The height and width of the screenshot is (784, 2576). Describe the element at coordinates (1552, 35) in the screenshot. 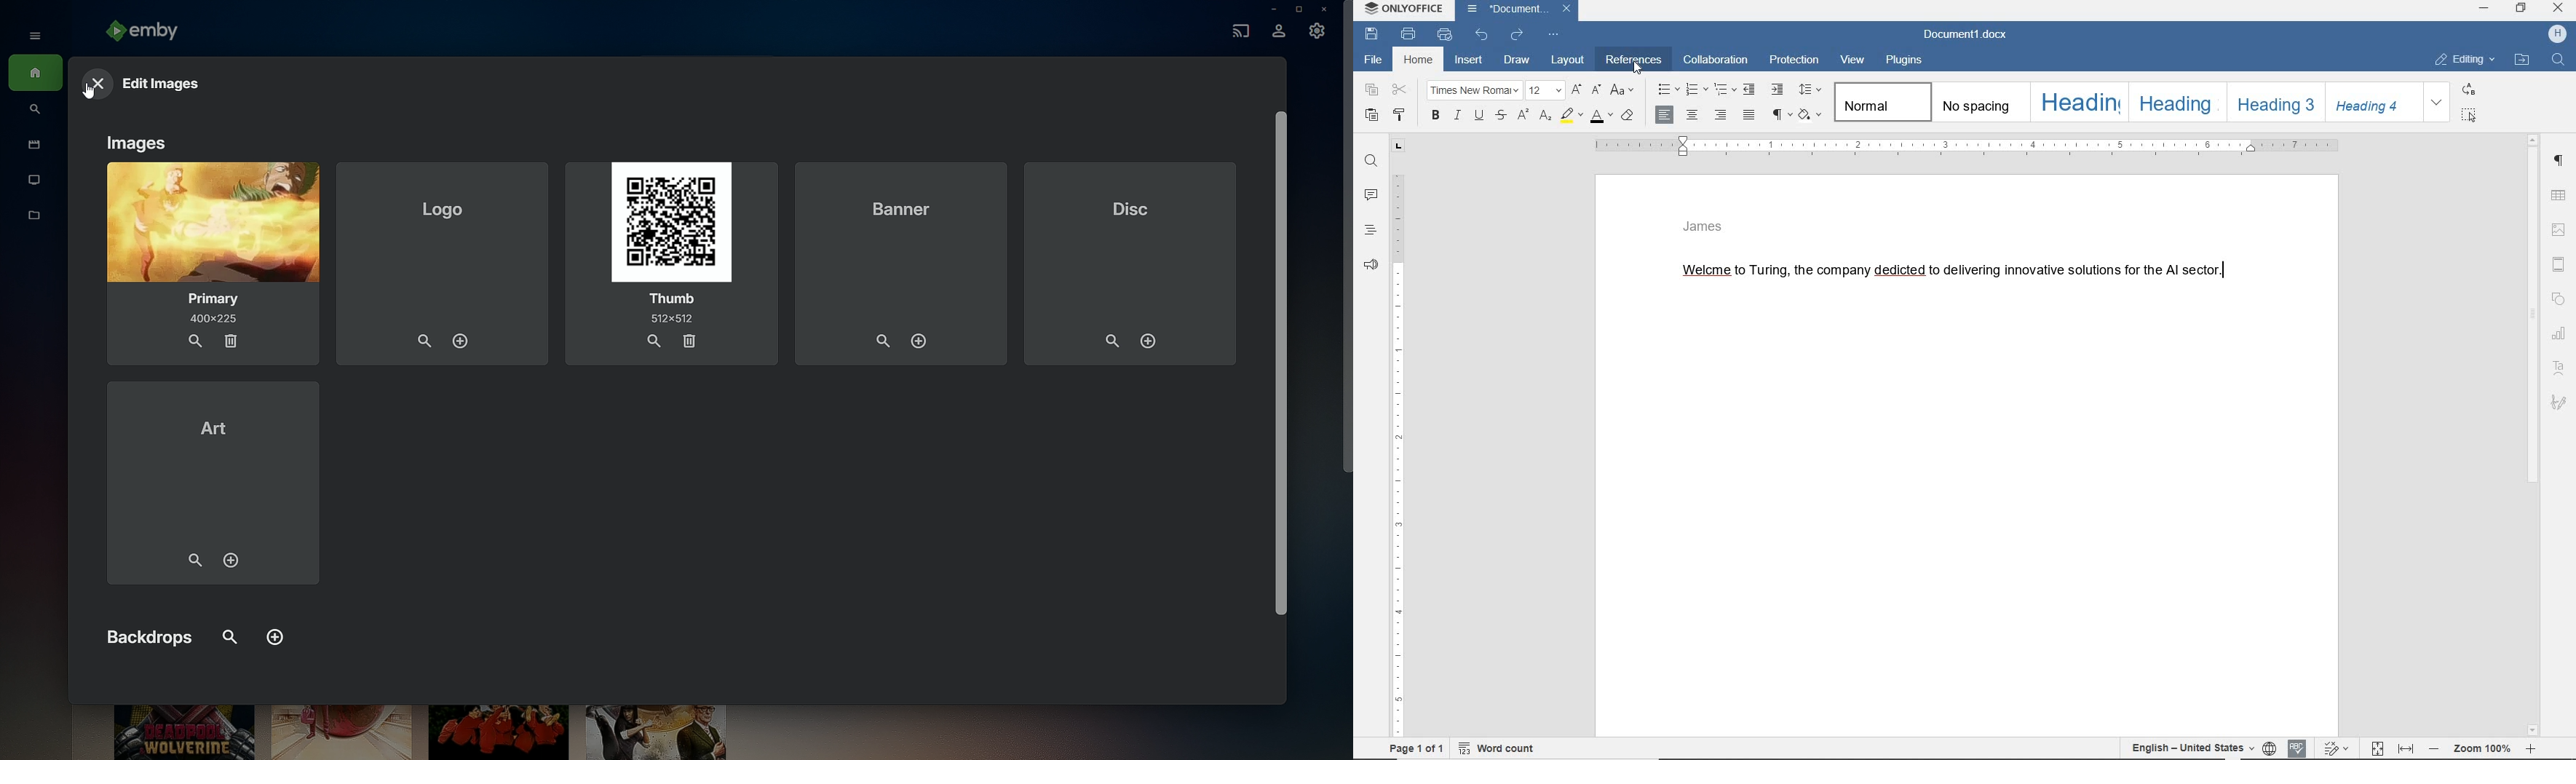

I see `customize quick access toolbar` at that location.